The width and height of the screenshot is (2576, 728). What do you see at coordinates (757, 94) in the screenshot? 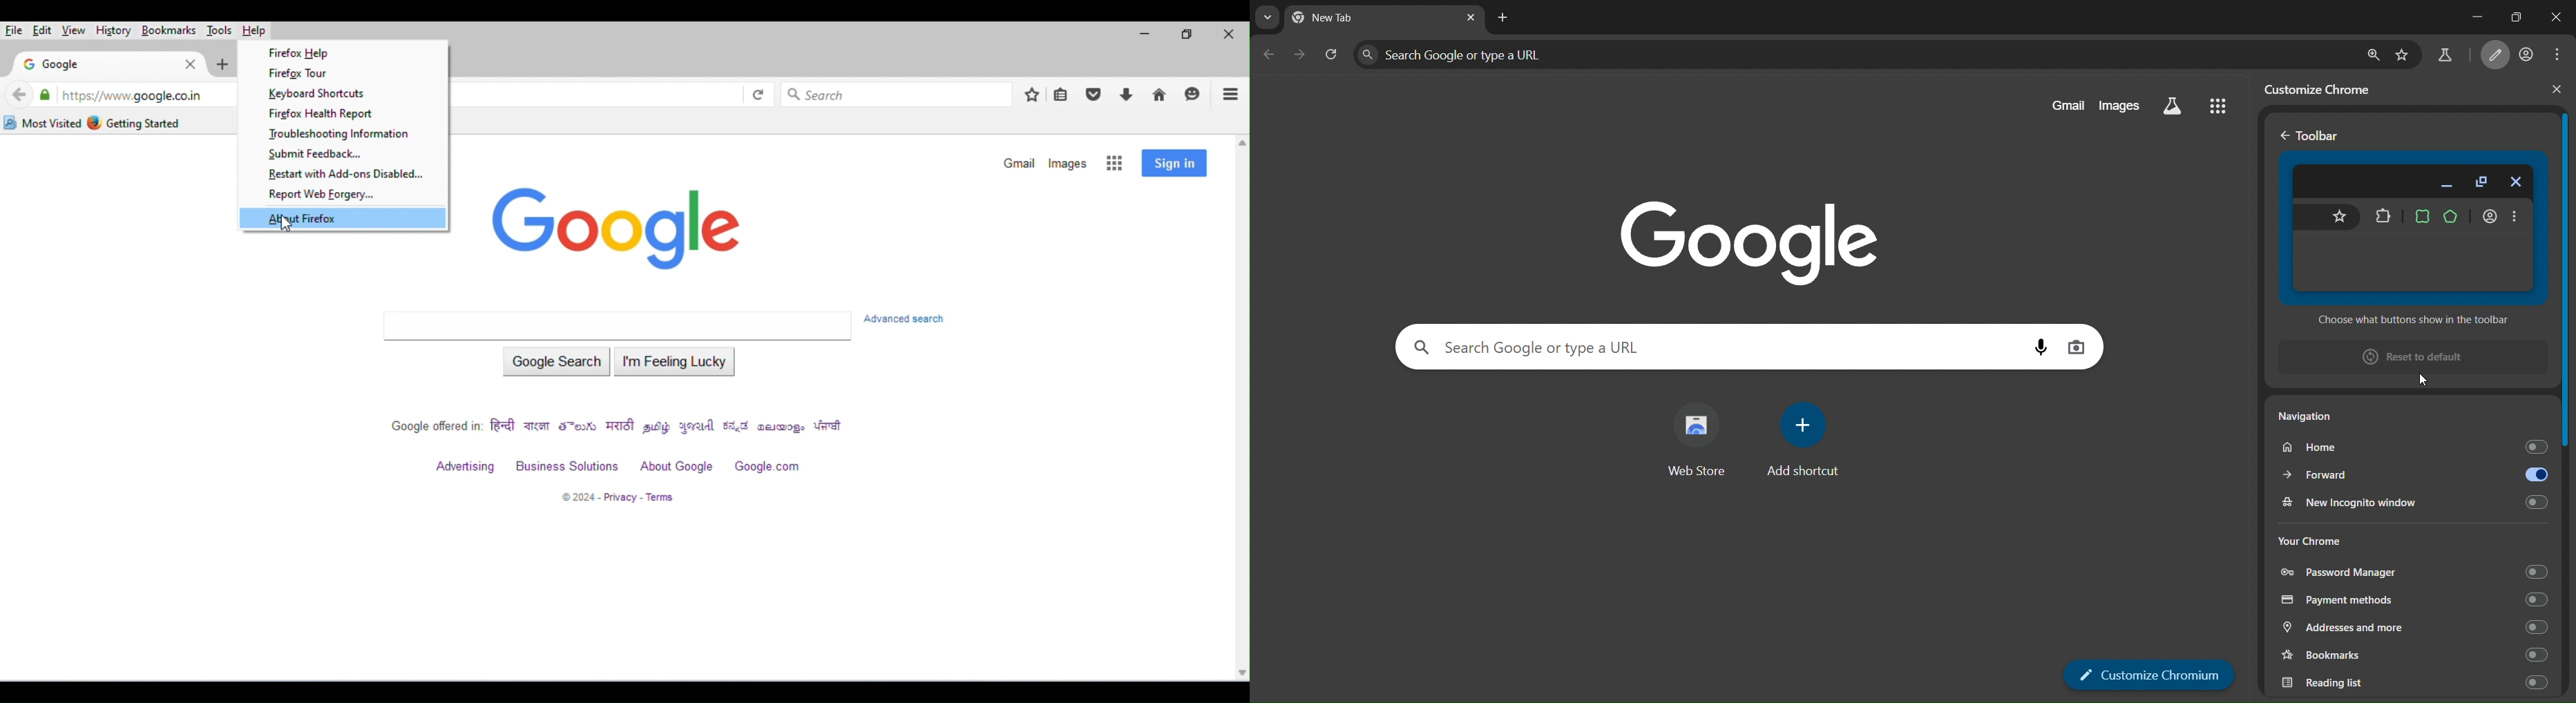
I see `refresh` at bounding box center [757, 94].